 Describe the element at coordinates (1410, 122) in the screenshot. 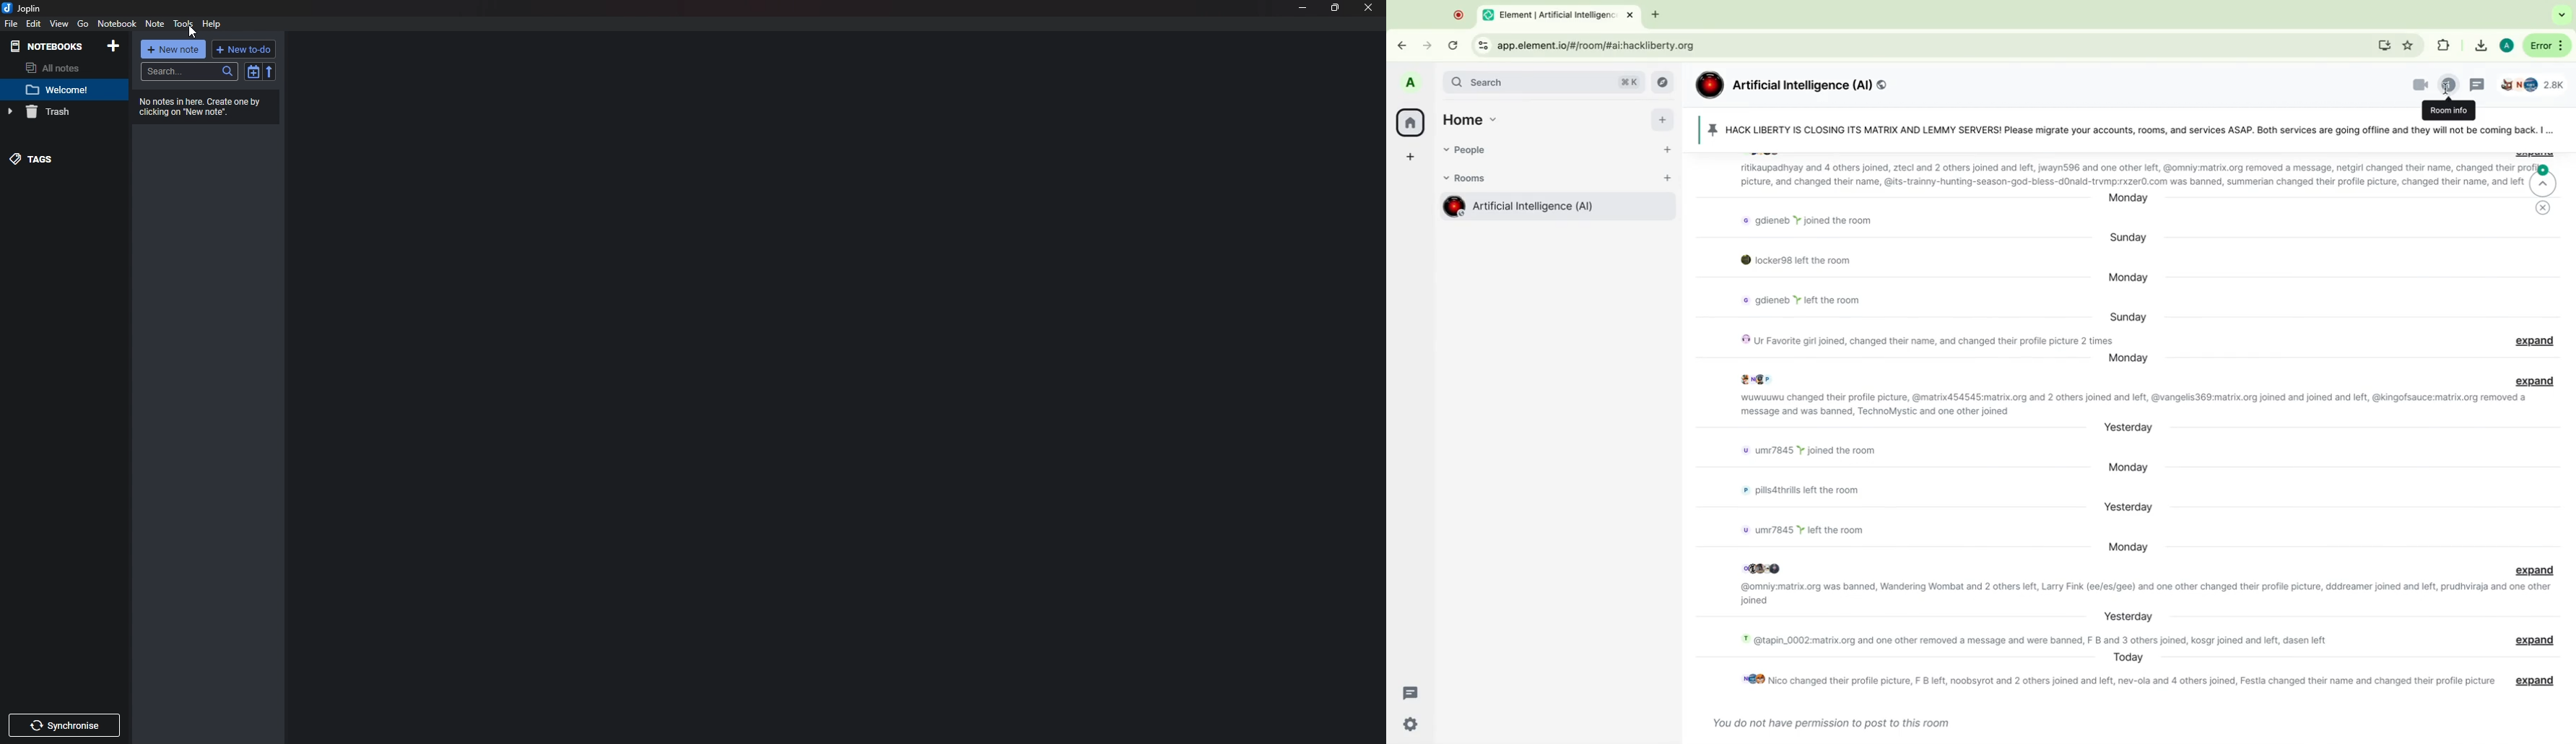

I see `home` at that location.